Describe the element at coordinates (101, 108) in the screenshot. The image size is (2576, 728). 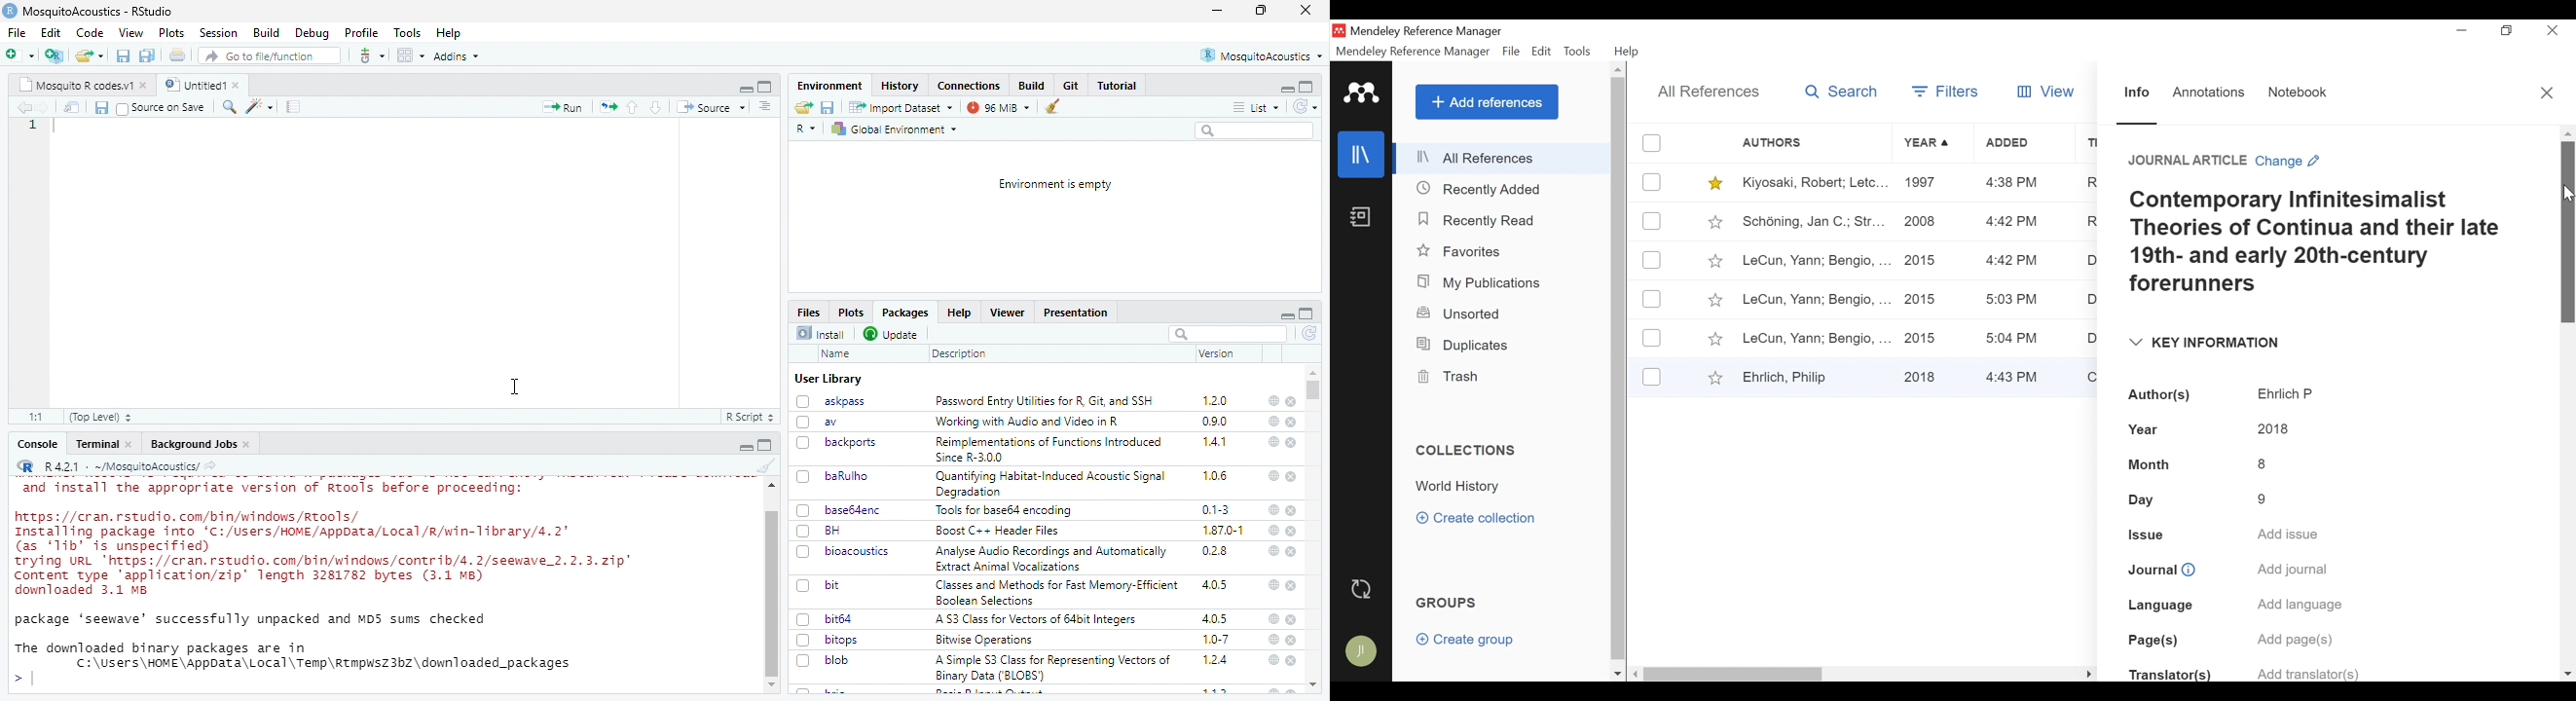
I see `save` at that location.